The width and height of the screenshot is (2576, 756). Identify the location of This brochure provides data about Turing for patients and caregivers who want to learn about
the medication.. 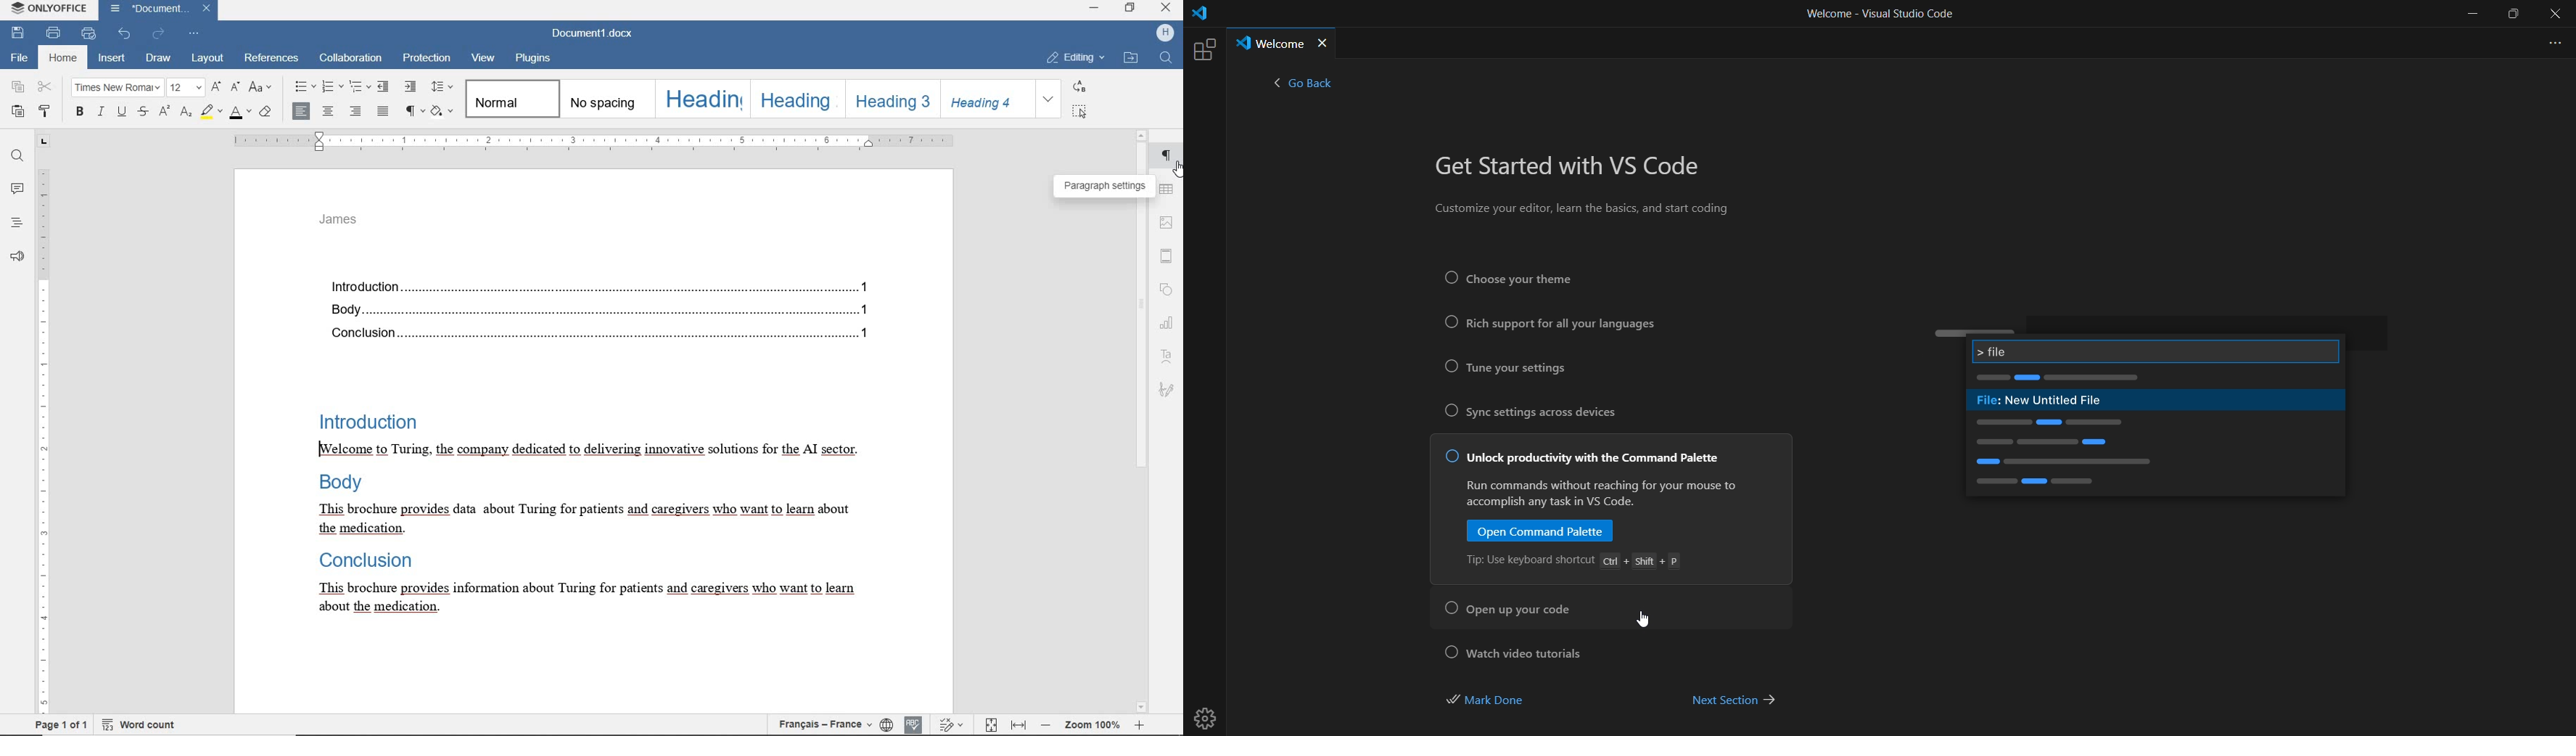
(581, 518).